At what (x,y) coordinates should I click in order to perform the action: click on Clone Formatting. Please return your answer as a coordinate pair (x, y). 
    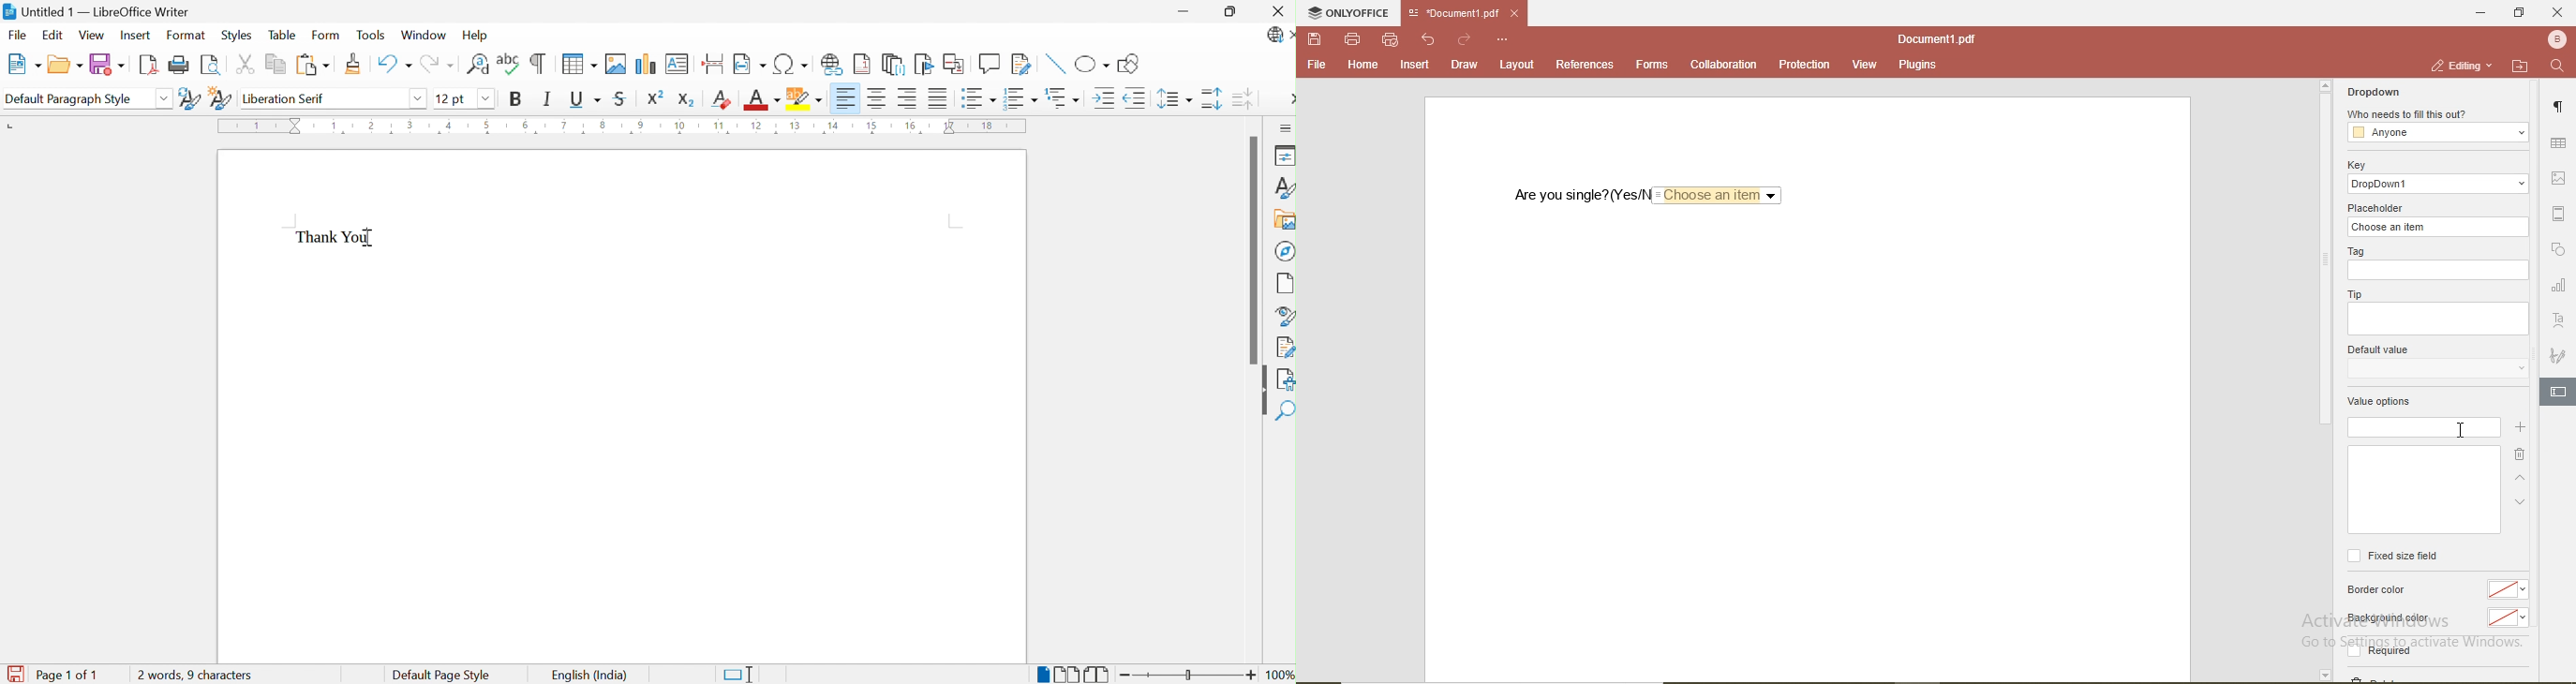
    Looking at the image, I should click on (354, 64).